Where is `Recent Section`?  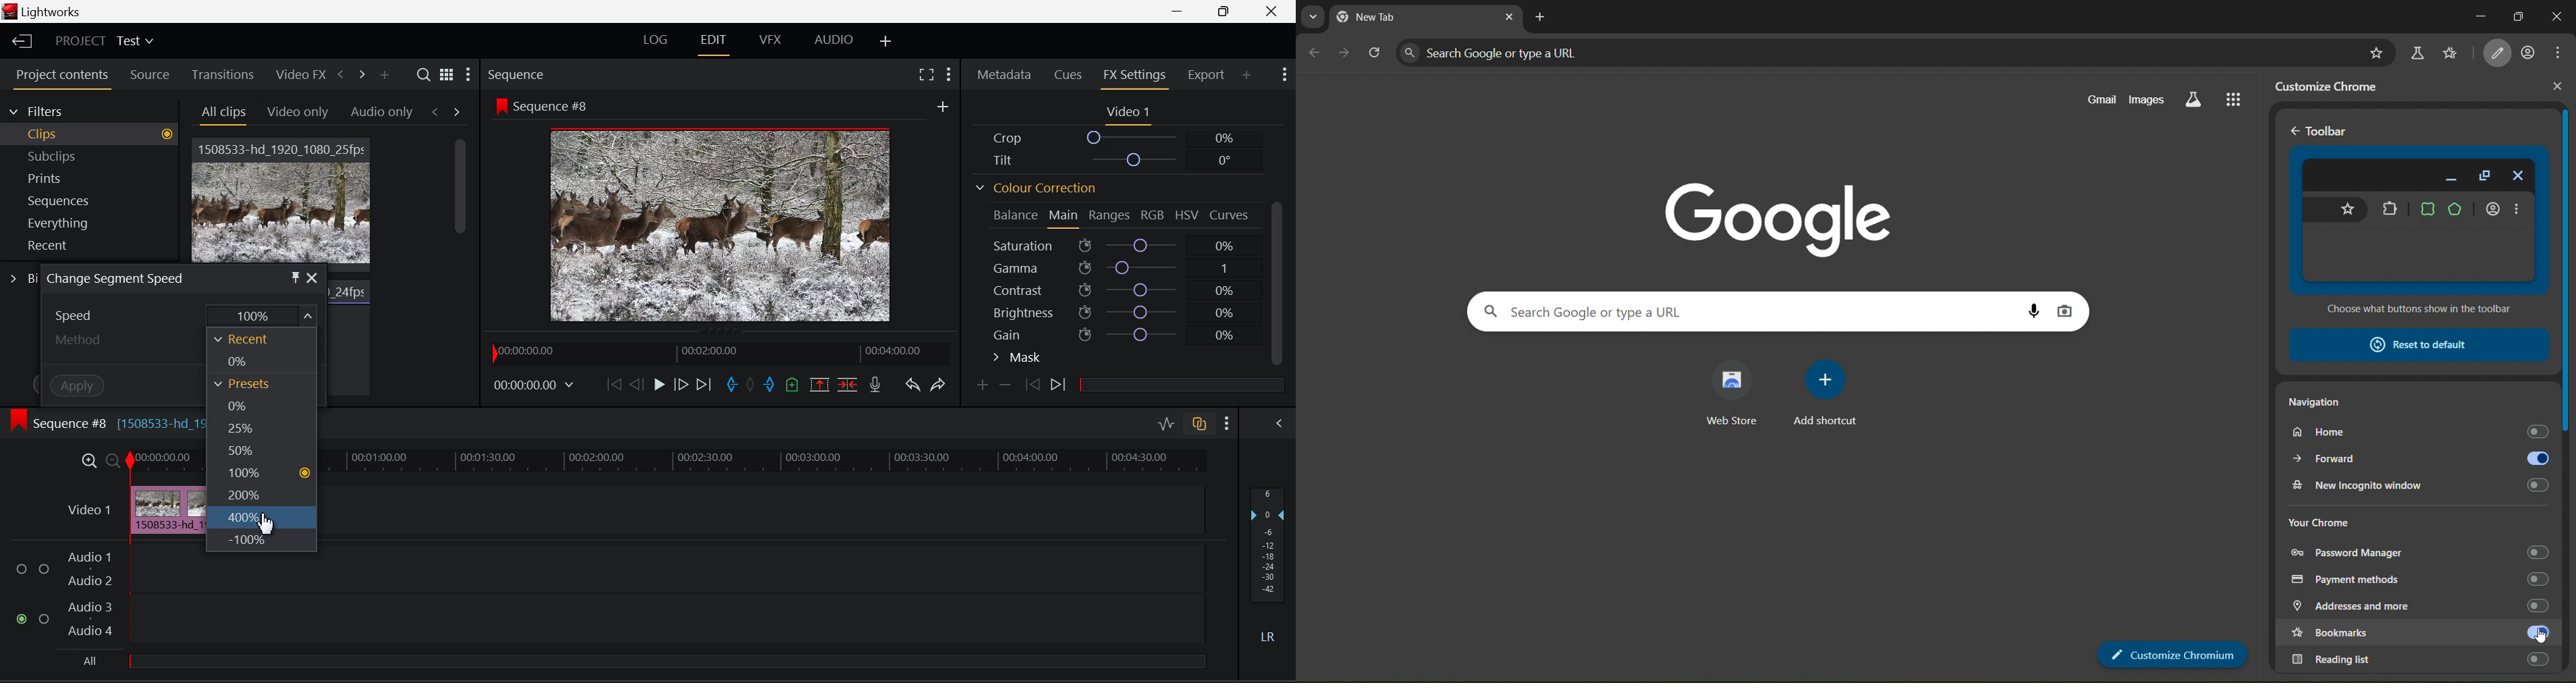 Recent Section is located at coordinates (254, 339).